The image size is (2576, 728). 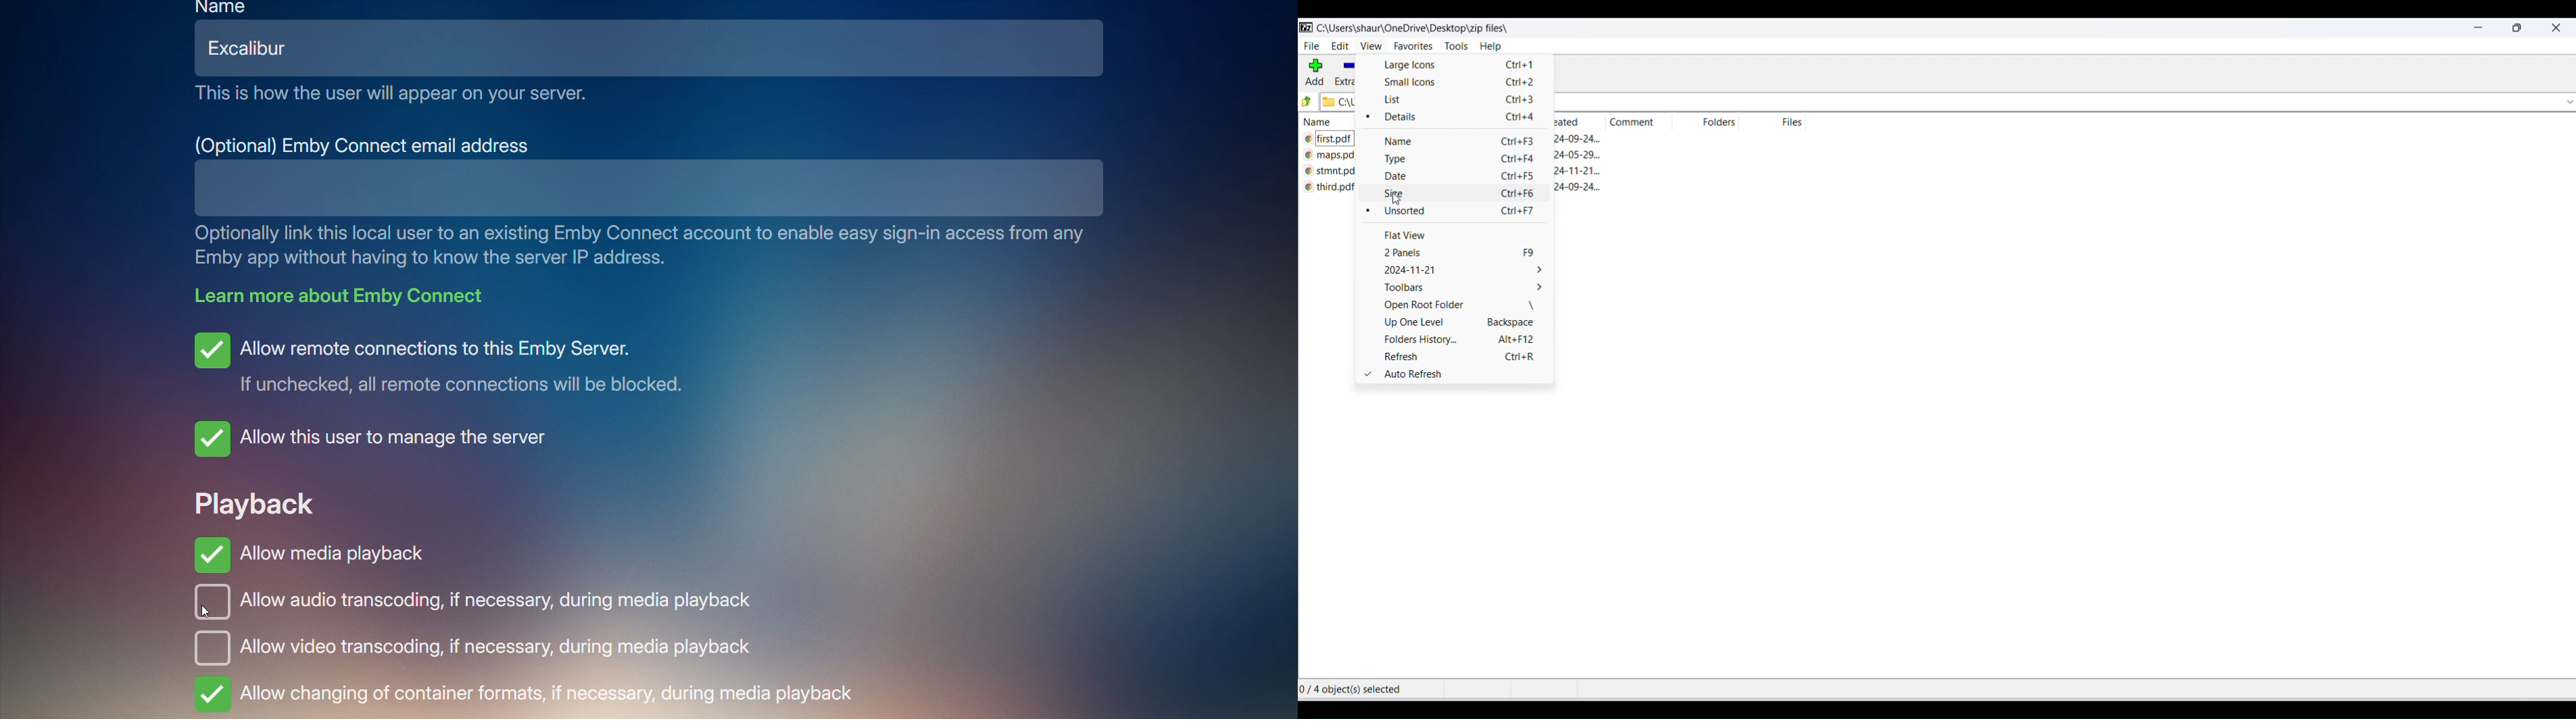 What do you see at coordinates (1583, 155) in the screenshot?
I see `creation date` at bounding box center [1583, 155].